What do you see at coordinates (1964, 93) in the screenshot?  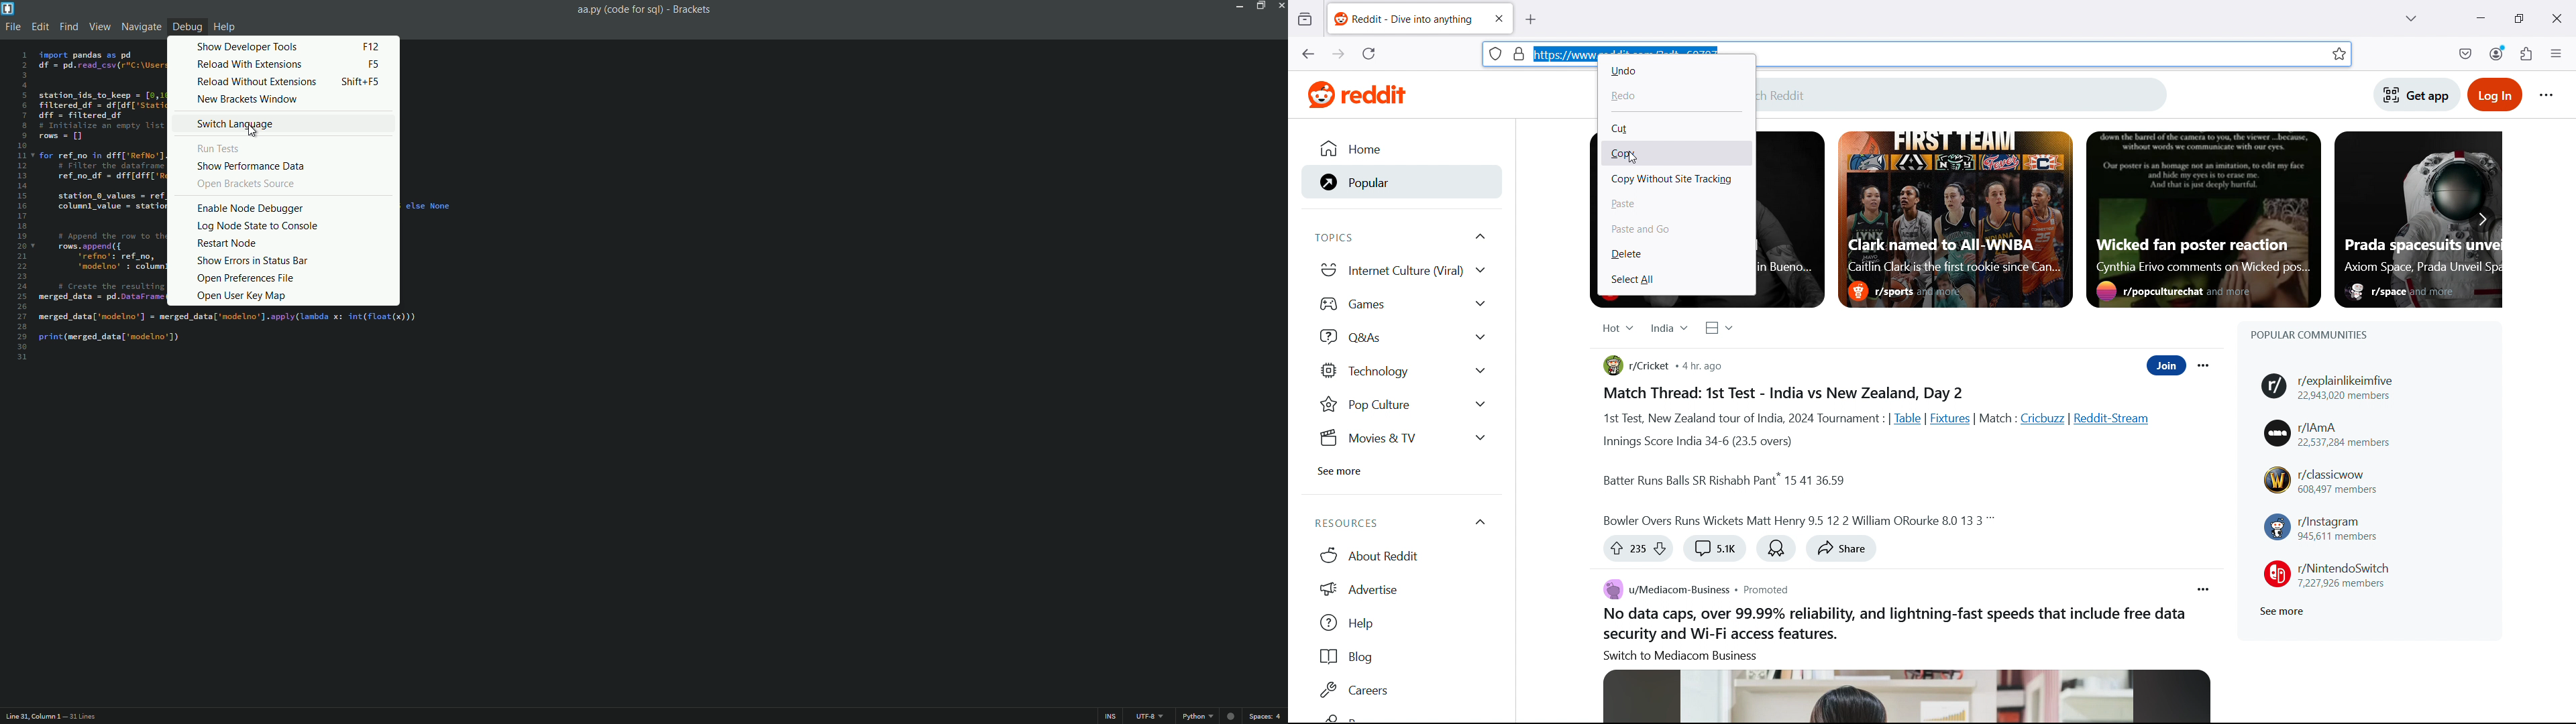 I see `Search Reddit` at bounding box center [1964, 93].